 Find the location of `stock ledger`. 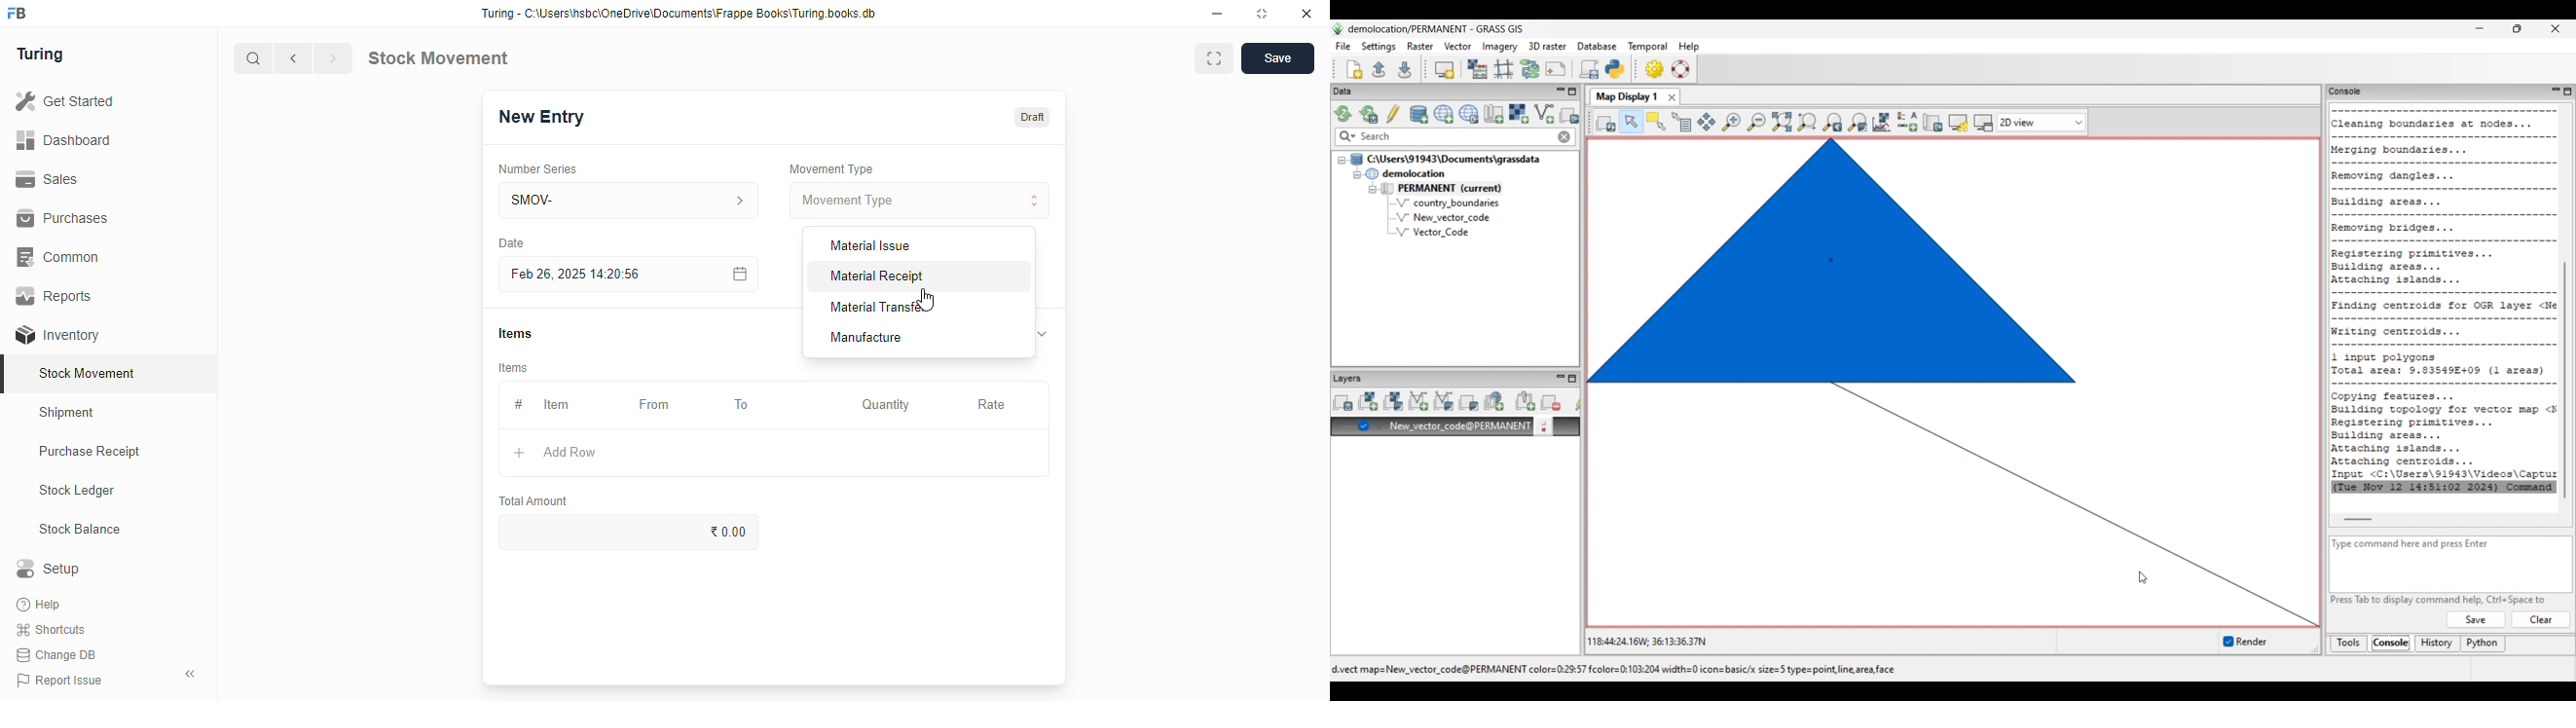

stock ledger is located at coordinates (78, 491).